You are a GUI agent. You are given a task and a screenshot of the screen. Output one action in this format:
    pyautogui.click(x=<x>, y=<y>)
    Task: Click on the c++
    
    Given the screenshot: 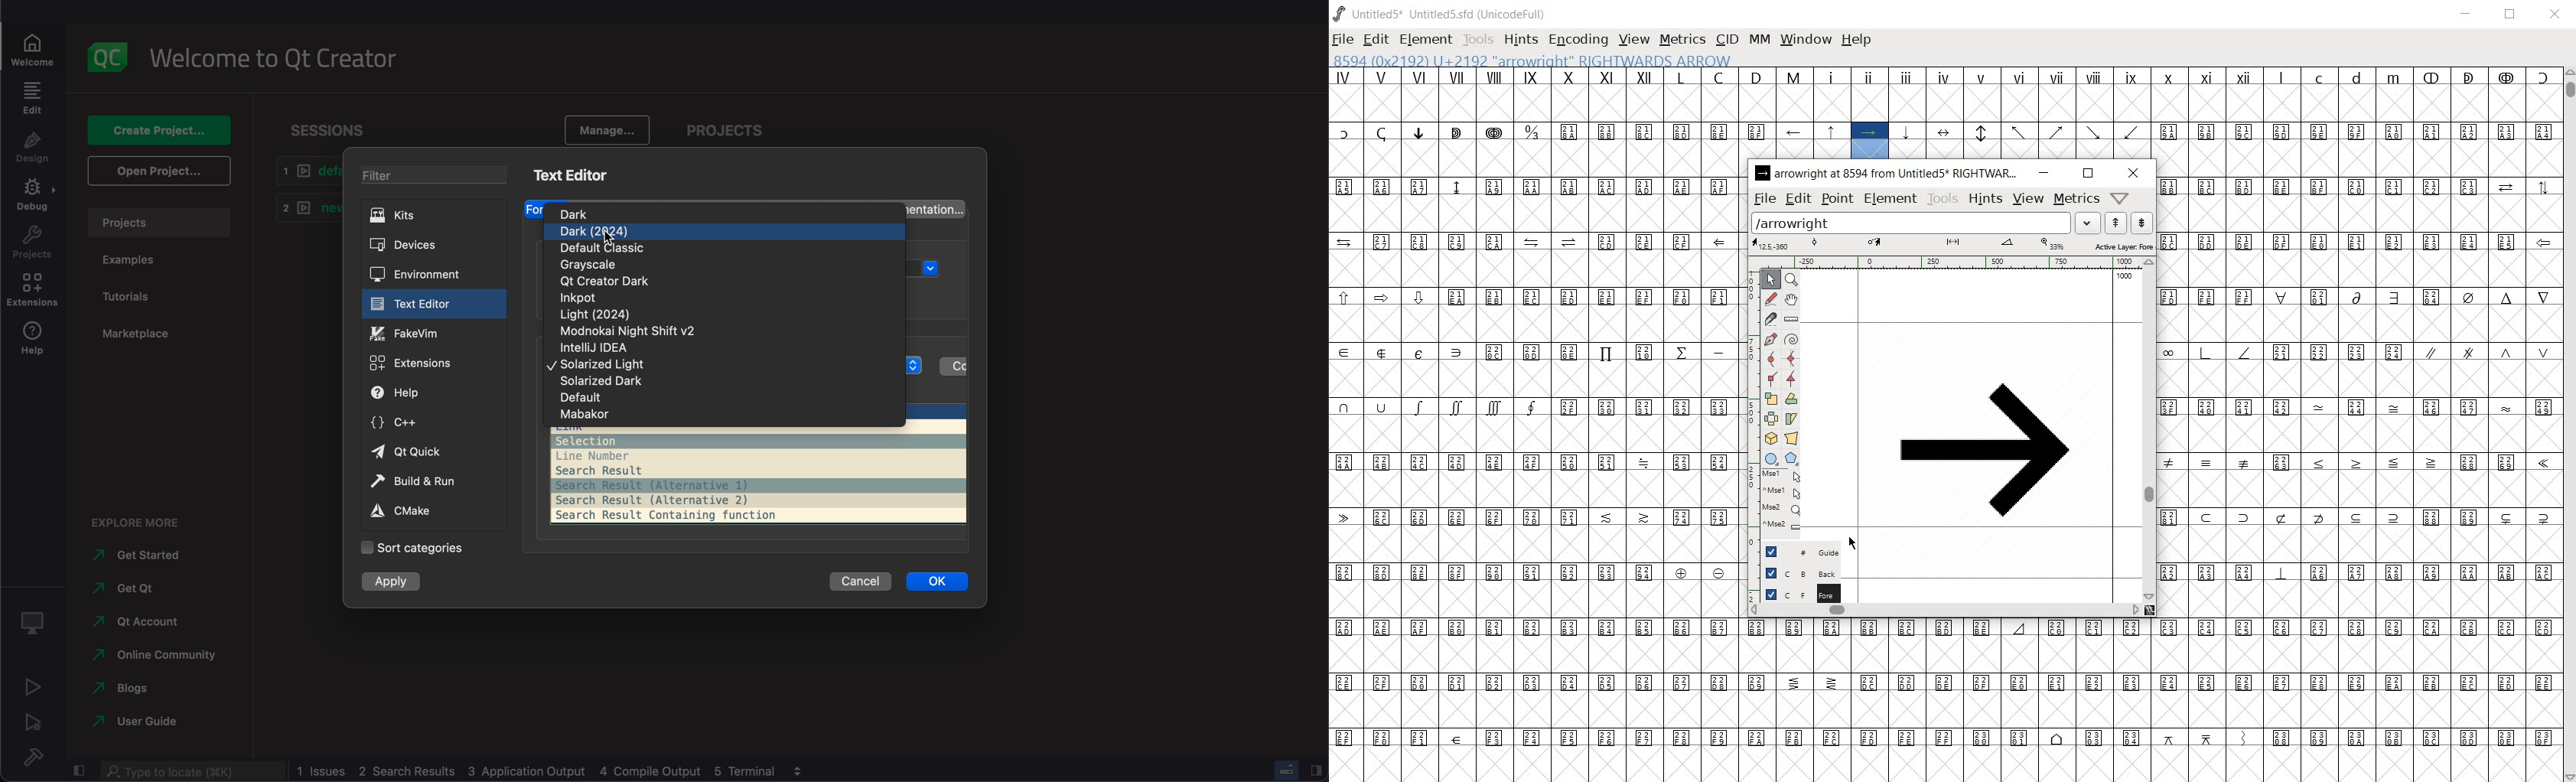 What is the action you would take?
    pyautogui.click(x=433, y=425)
    